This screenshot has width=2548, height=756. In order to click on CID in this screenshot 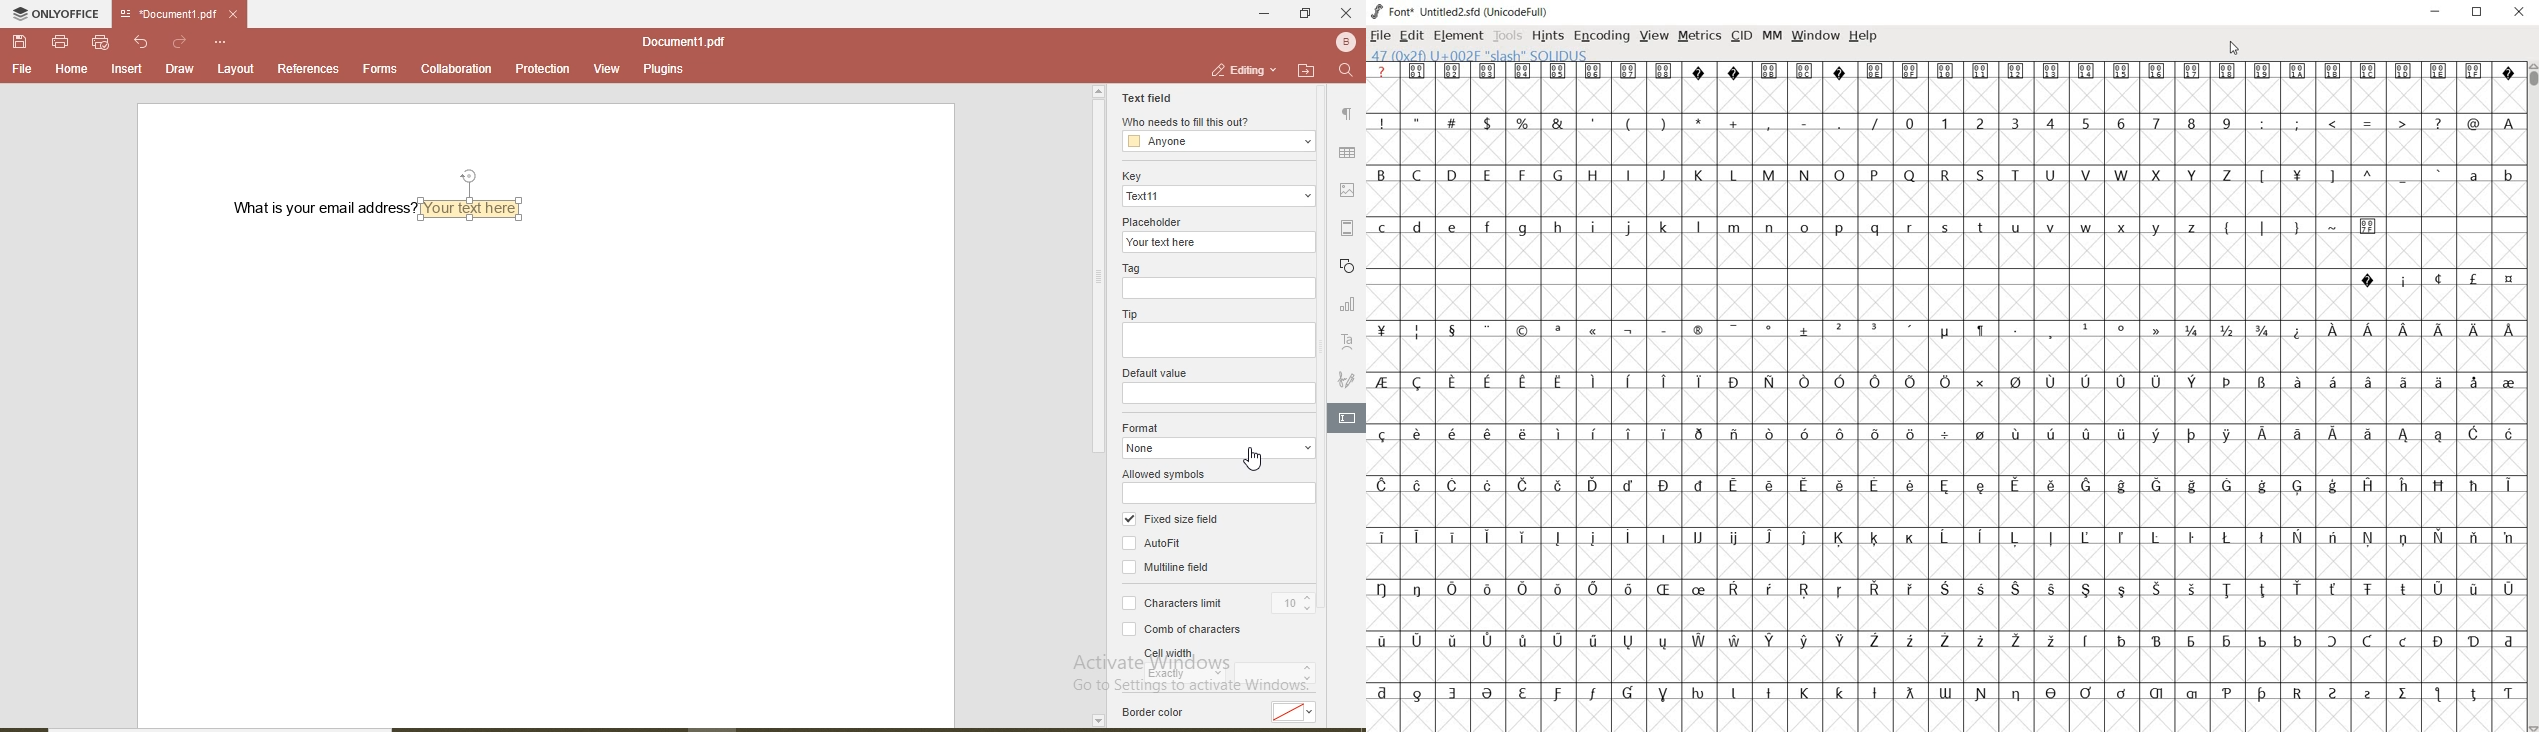, I will do `click(1741, 36)`.